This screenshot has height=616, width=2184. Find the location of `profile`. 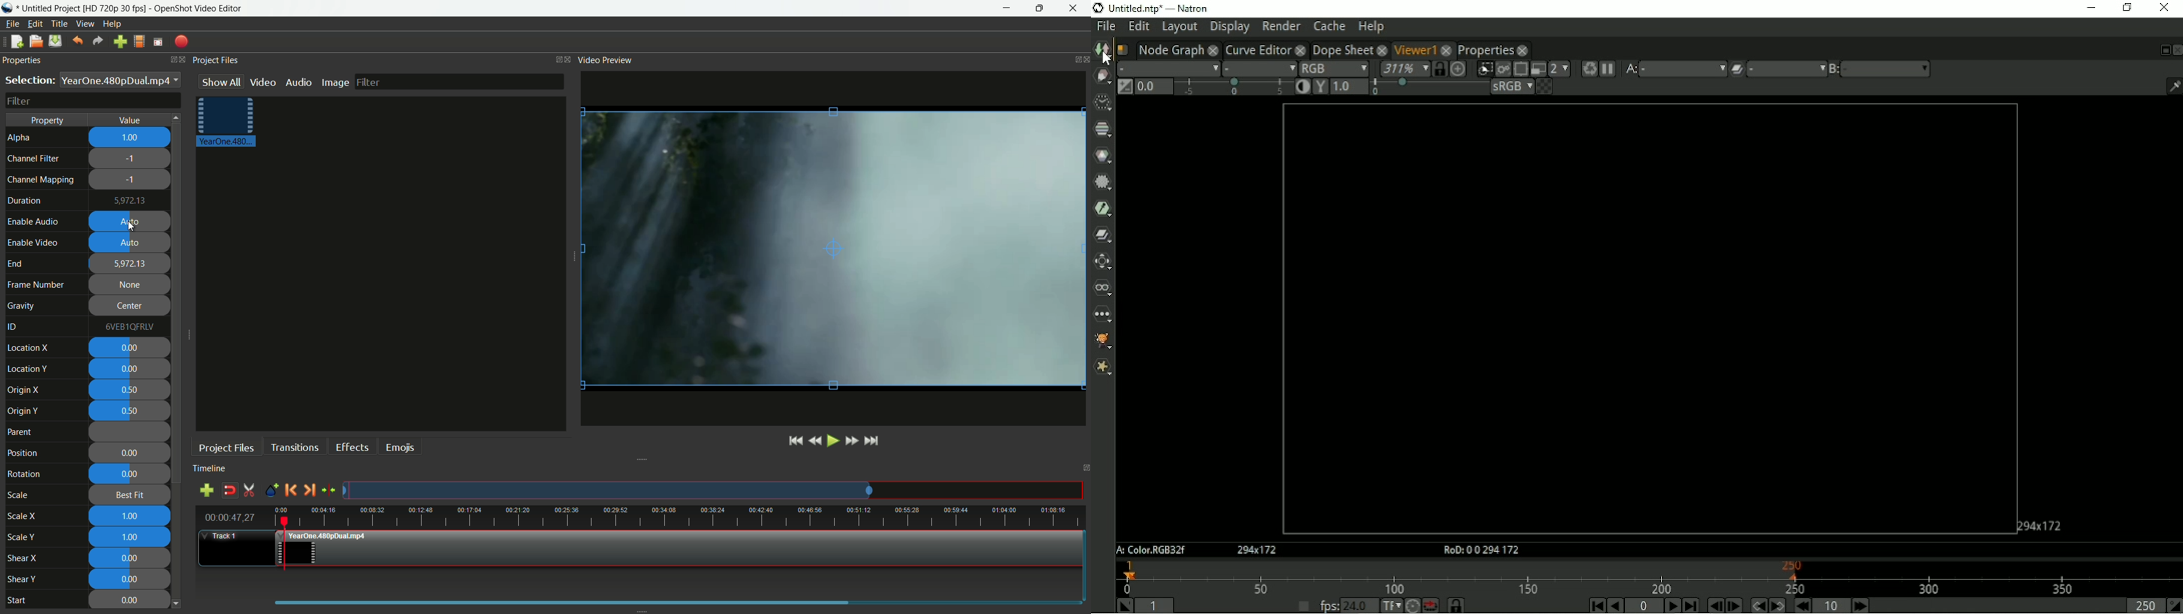

profile is located at coordinates (138, 42).